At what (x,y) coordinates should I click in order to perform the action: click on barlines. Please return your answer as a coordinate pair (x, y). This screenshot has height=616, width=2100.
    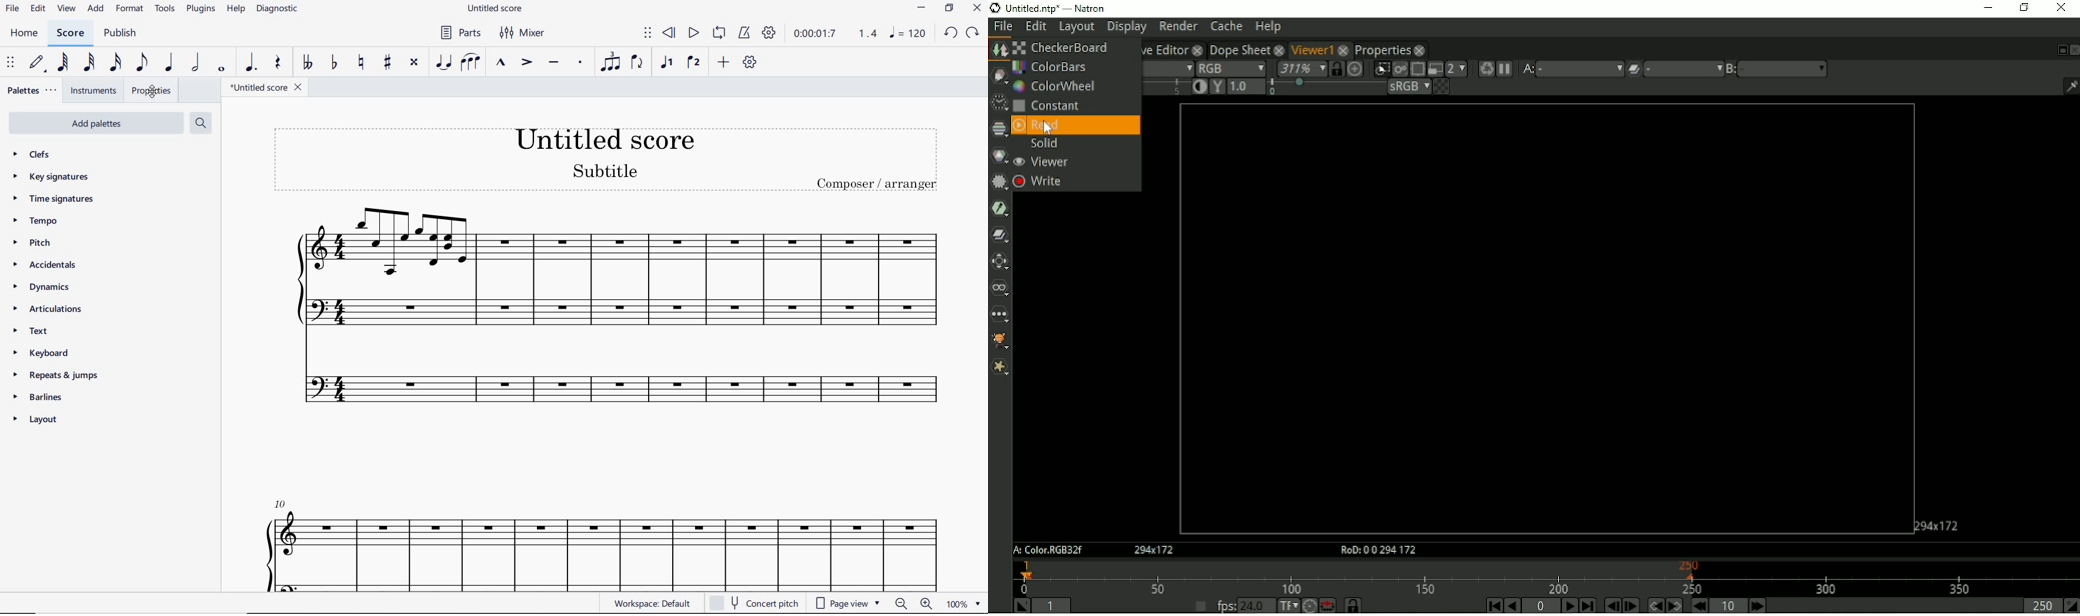
    Looking at the image, I should click on (38, 397).